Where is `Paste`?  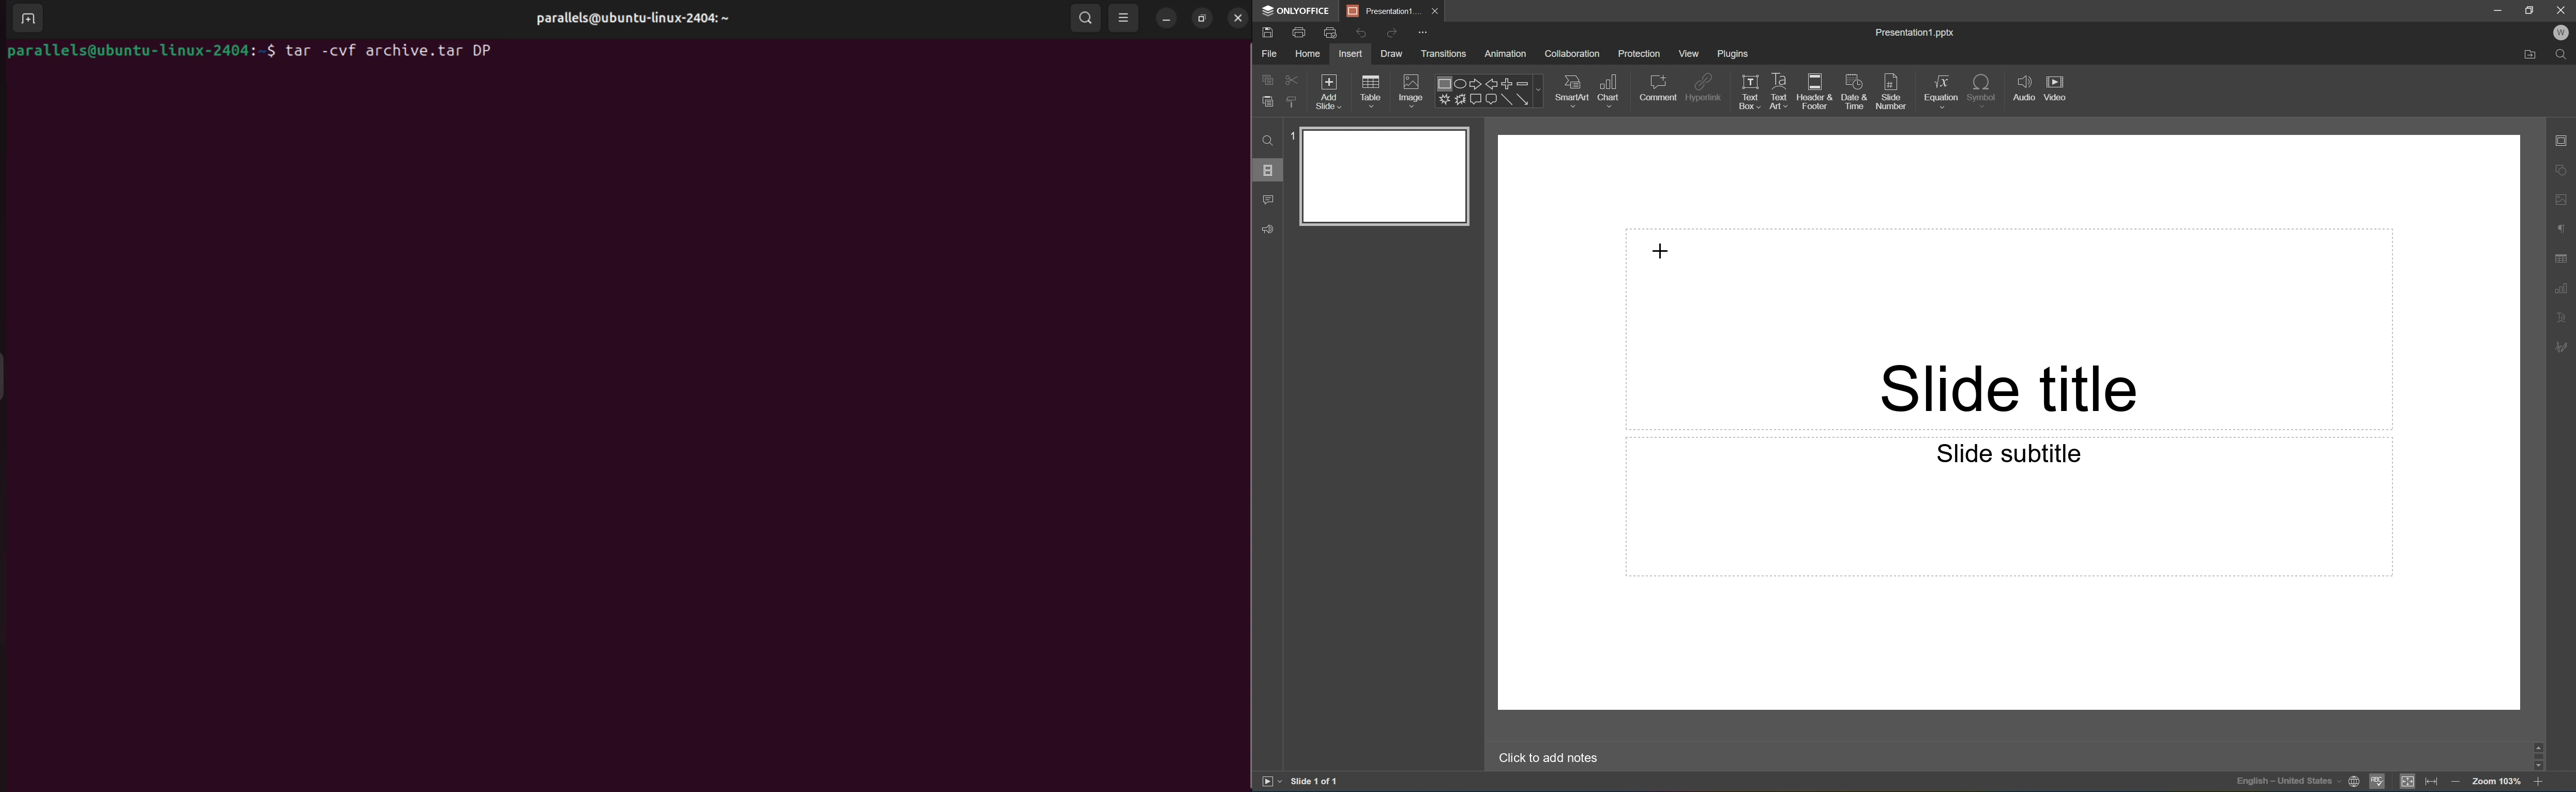 Paste is located at coordinates (1267, 102).